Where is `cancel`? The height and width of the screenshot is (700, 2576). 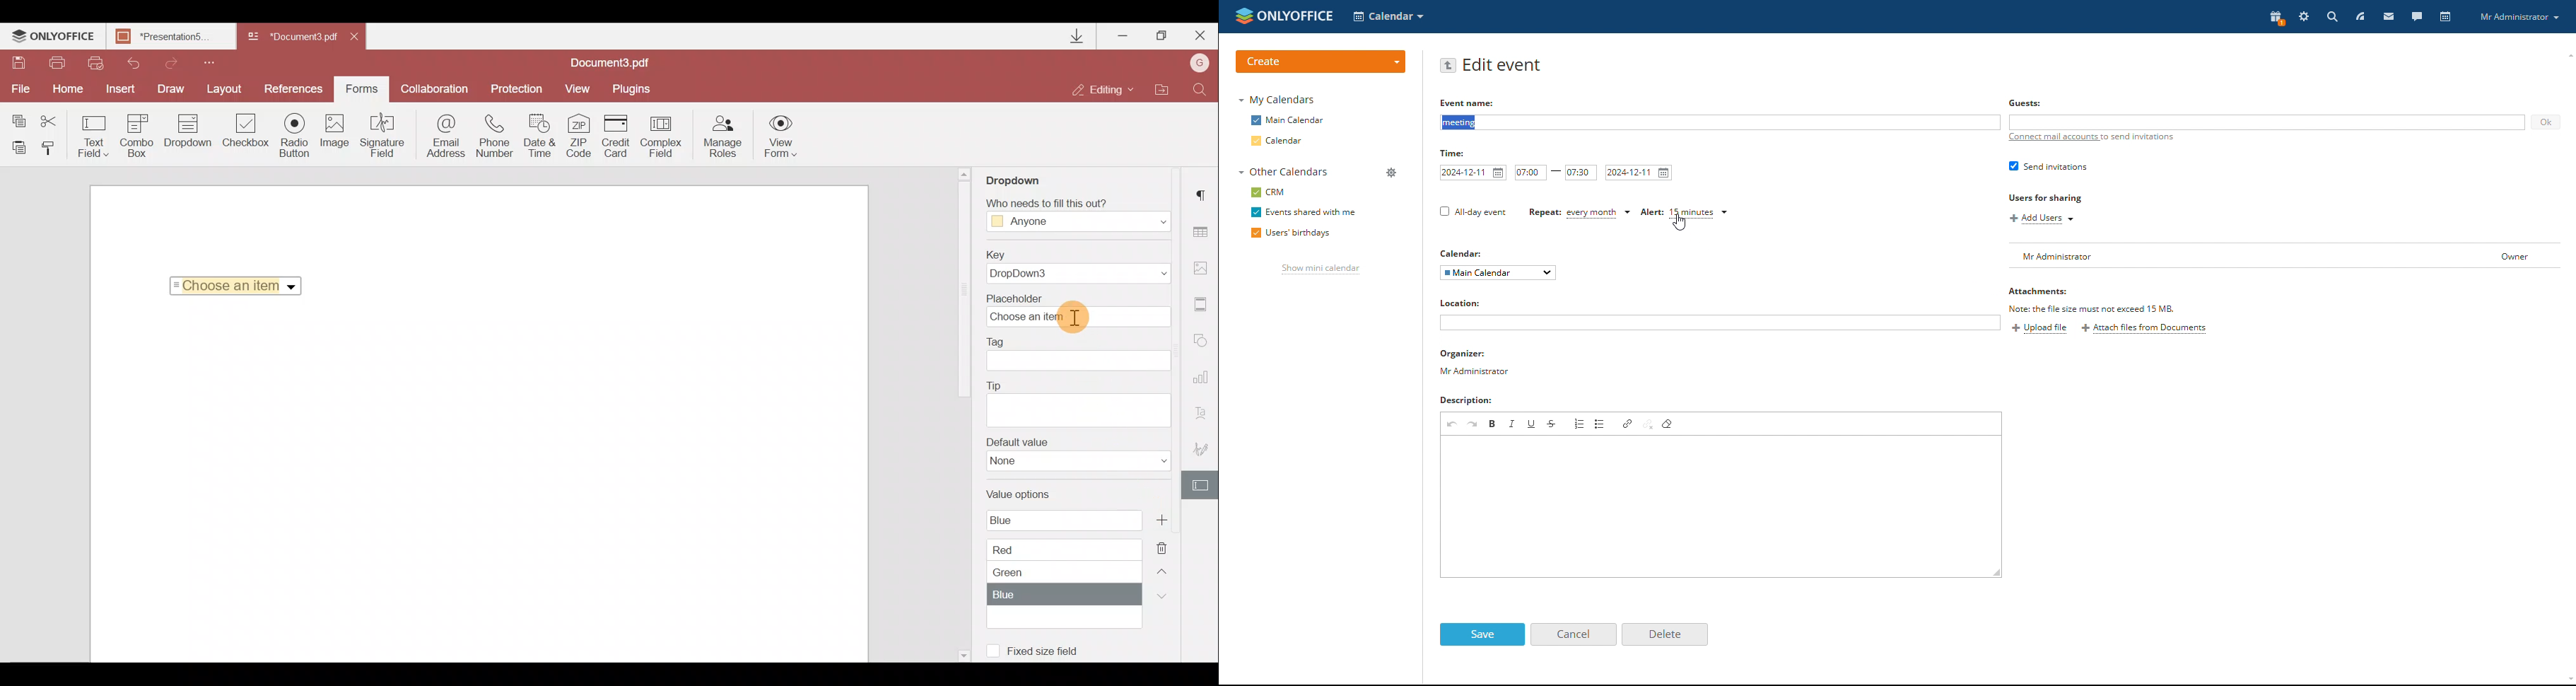 cancel is located at coordinates (1573, 634).